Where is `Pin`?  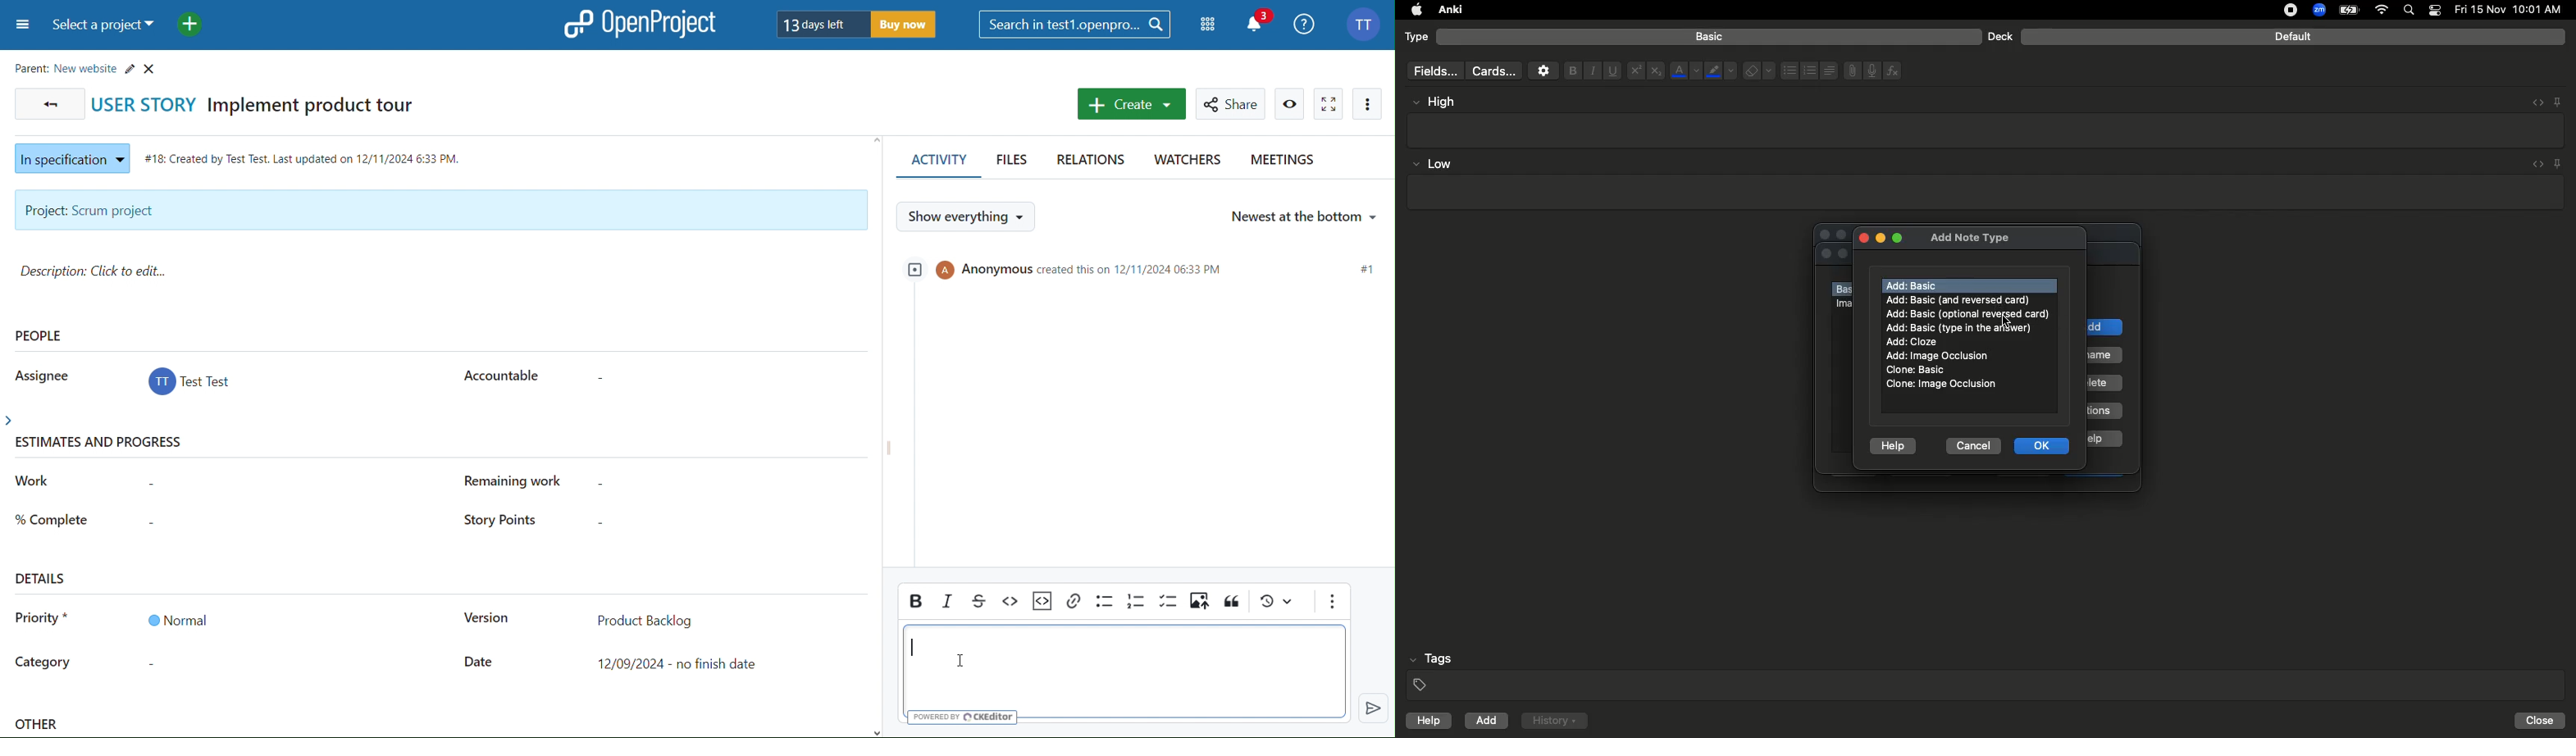
Pin is located at coordinates (2557, 101).